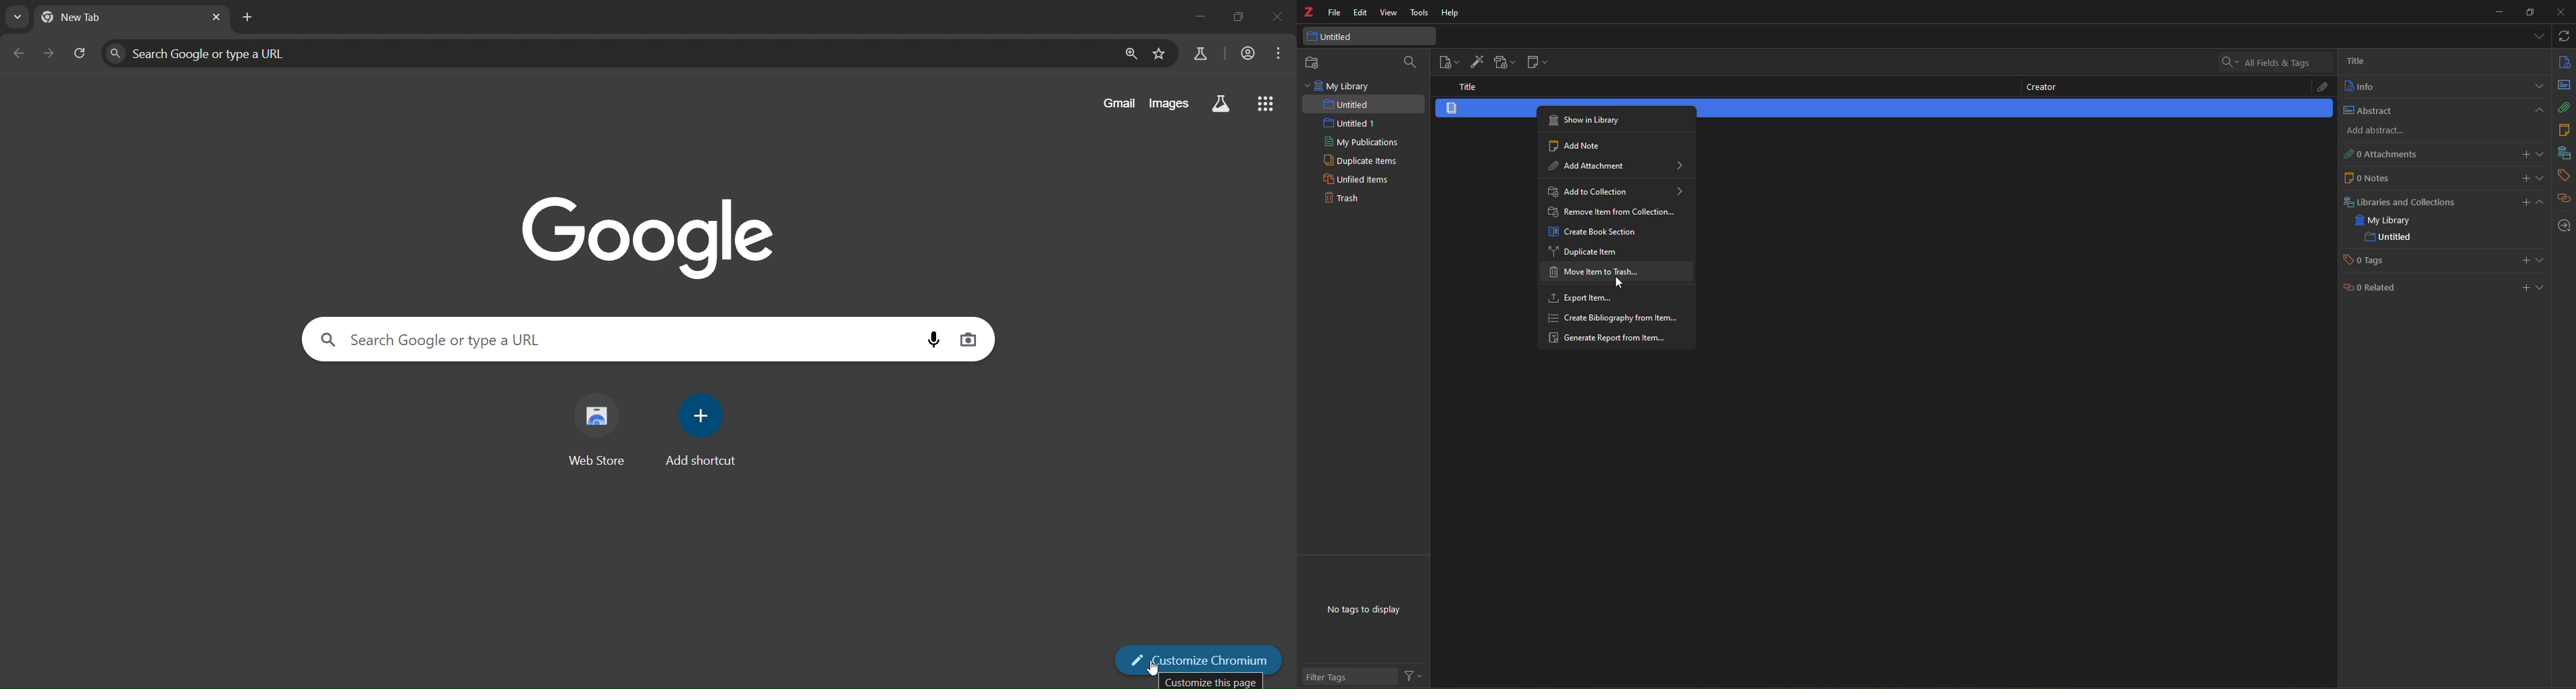  I want to click on creator, so click(2040, 89).